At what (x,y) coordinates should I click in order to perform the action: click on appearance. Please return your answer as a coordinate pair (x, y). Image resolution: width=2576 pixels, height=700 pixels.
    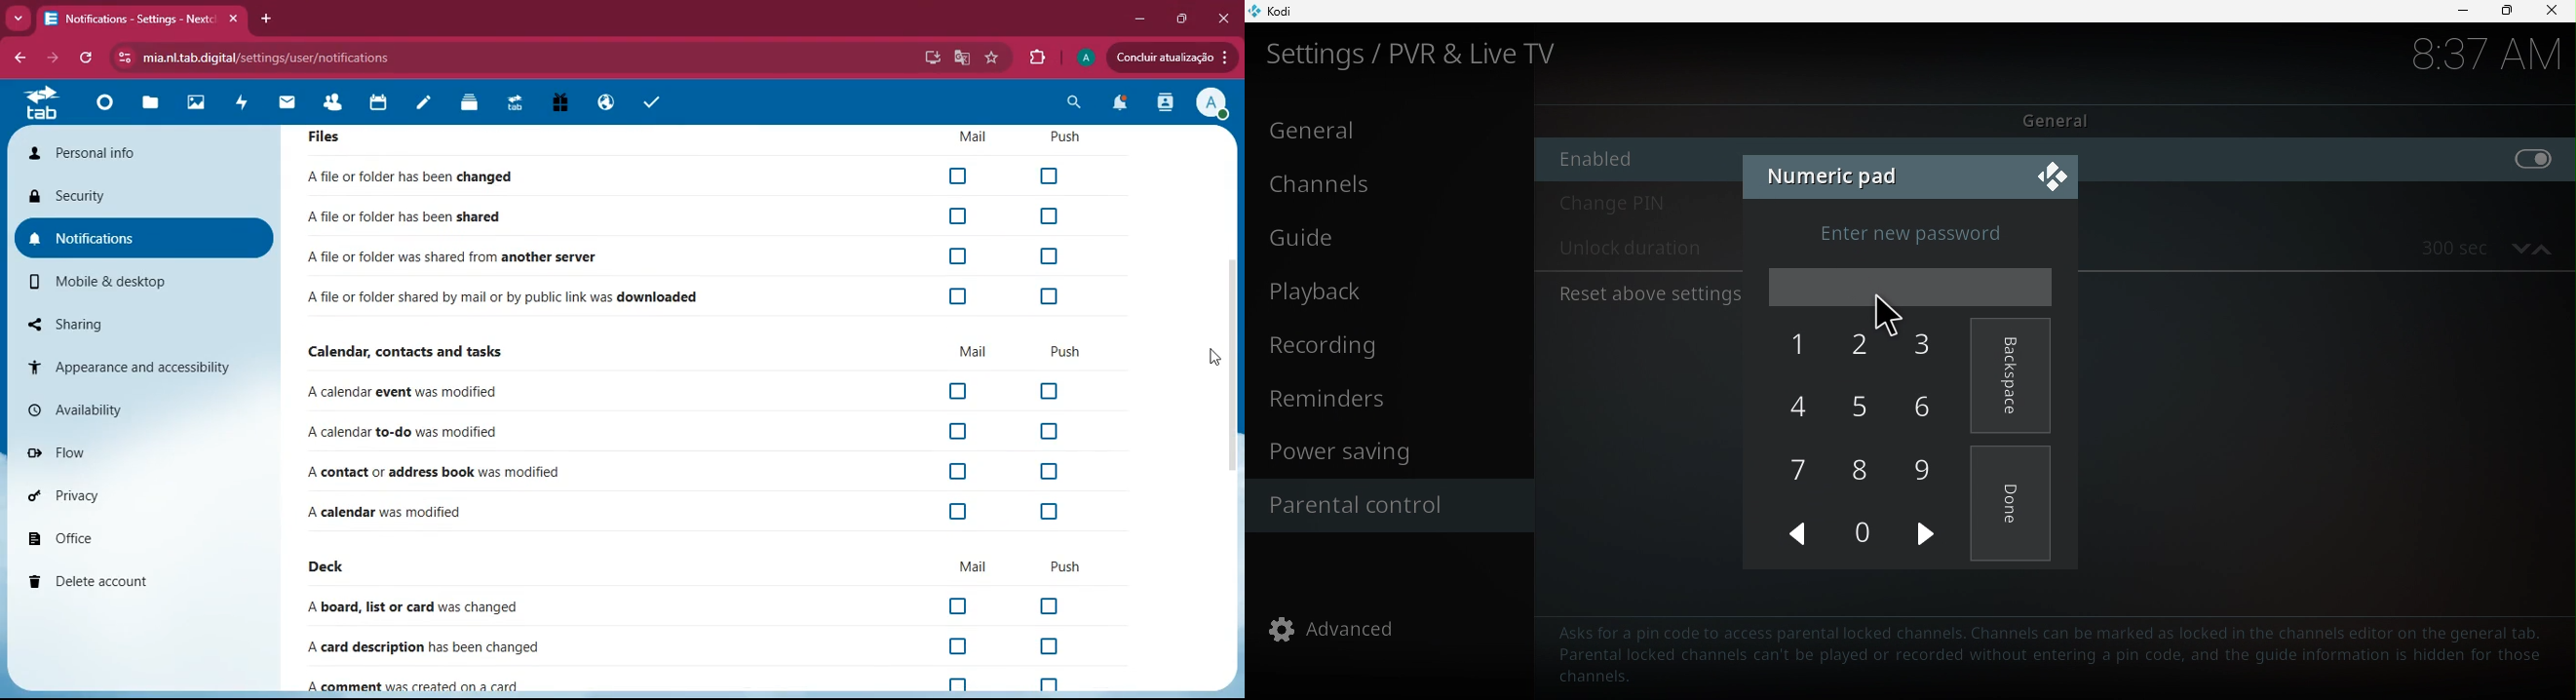
    Looking at the image, I should click on (128, 365).